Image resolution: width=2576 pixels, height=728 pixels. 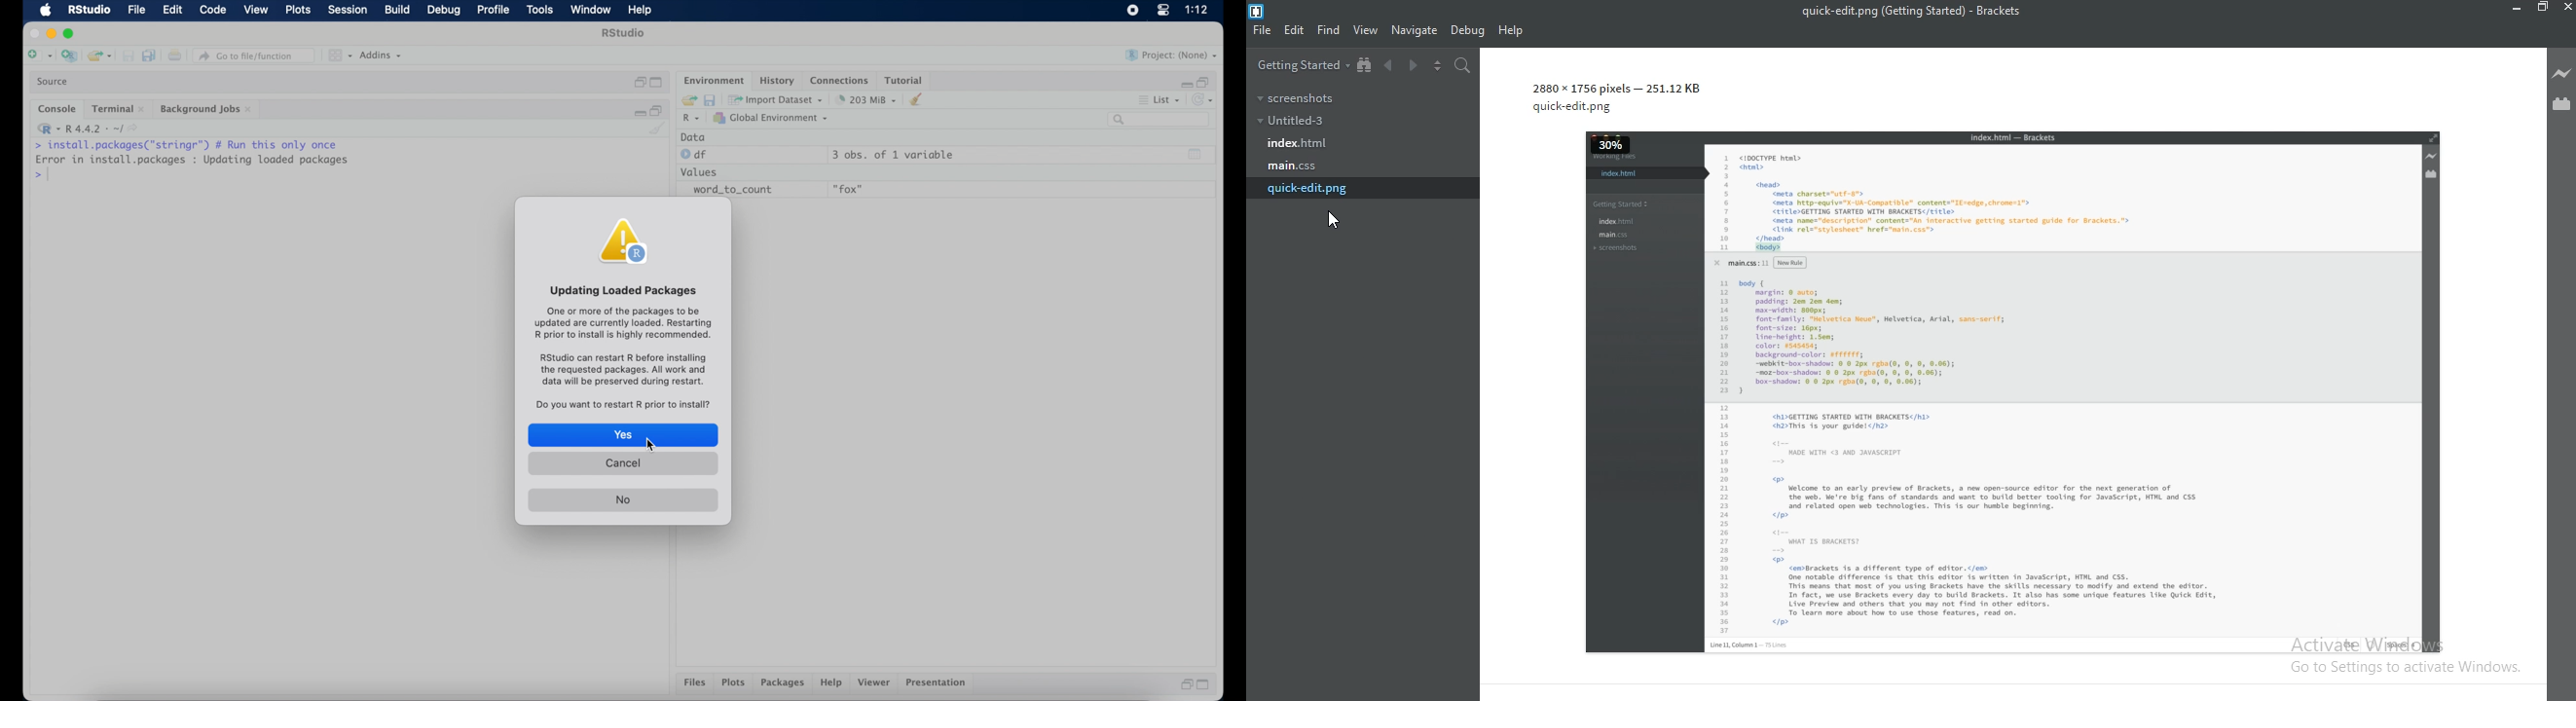 What do you see at coordinates (657, 110) in the screenshot?
I see `restore down` at bounding box center [657, 110].